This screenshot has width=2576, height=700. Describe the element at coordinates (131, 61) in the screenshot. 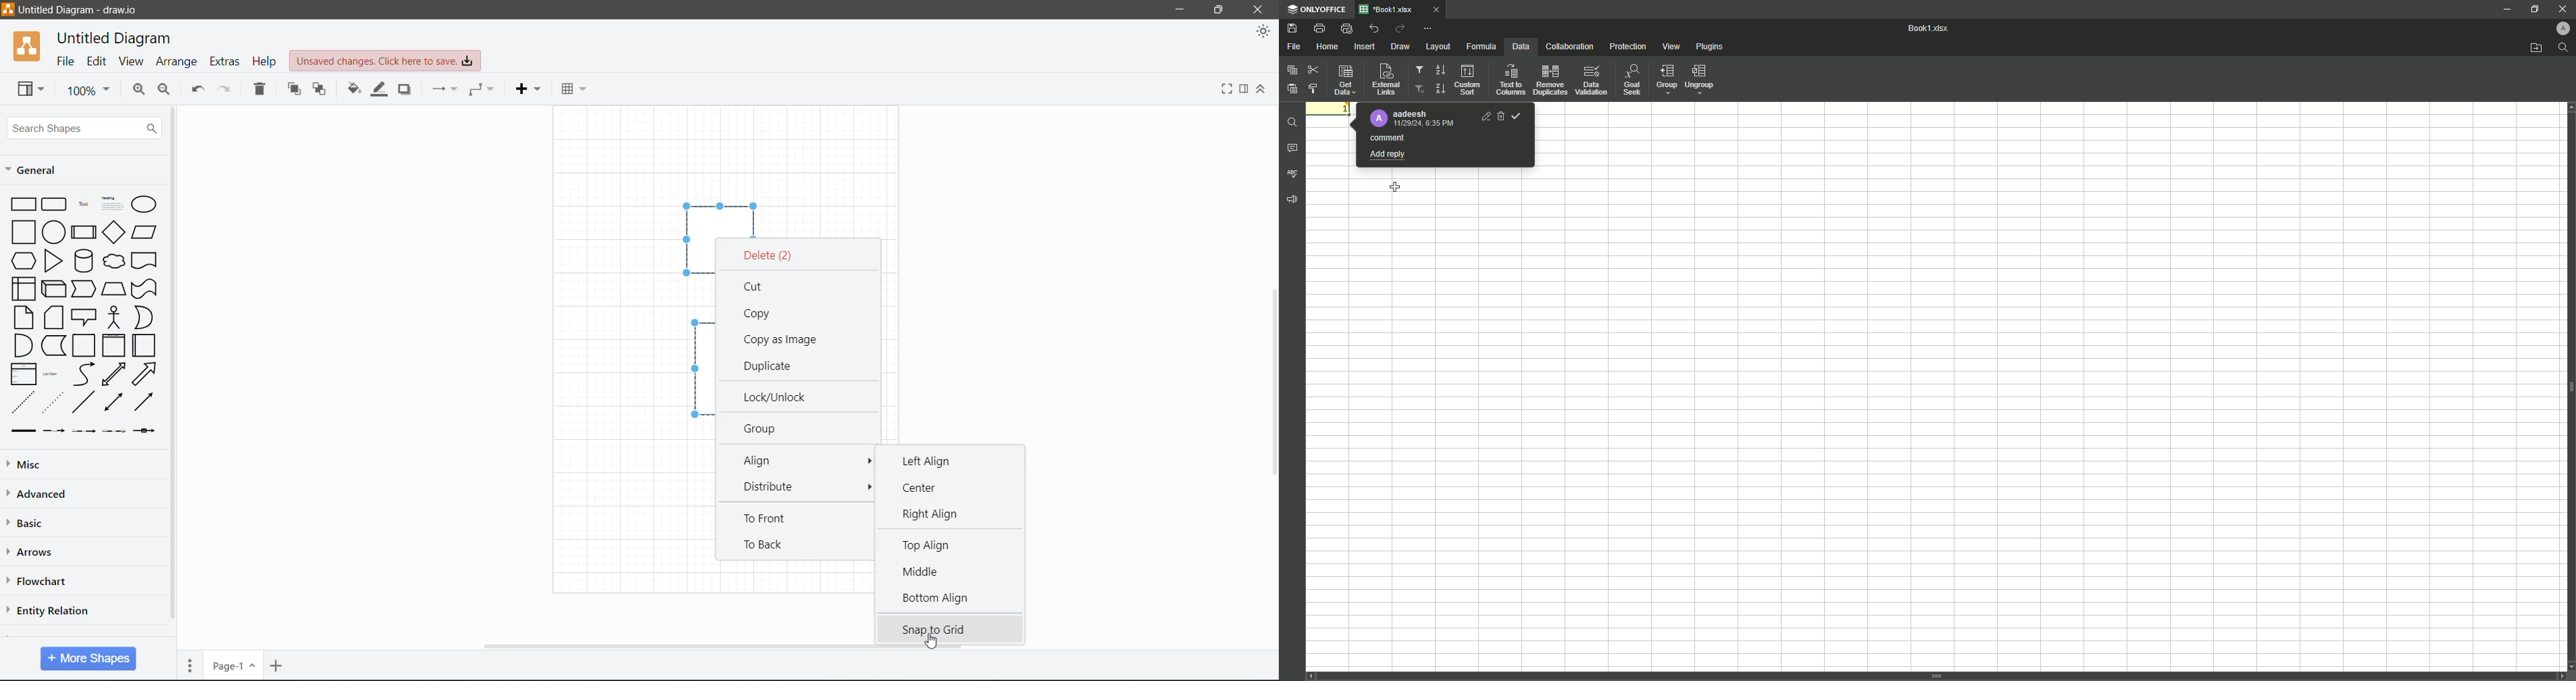

I see `View` at that location.